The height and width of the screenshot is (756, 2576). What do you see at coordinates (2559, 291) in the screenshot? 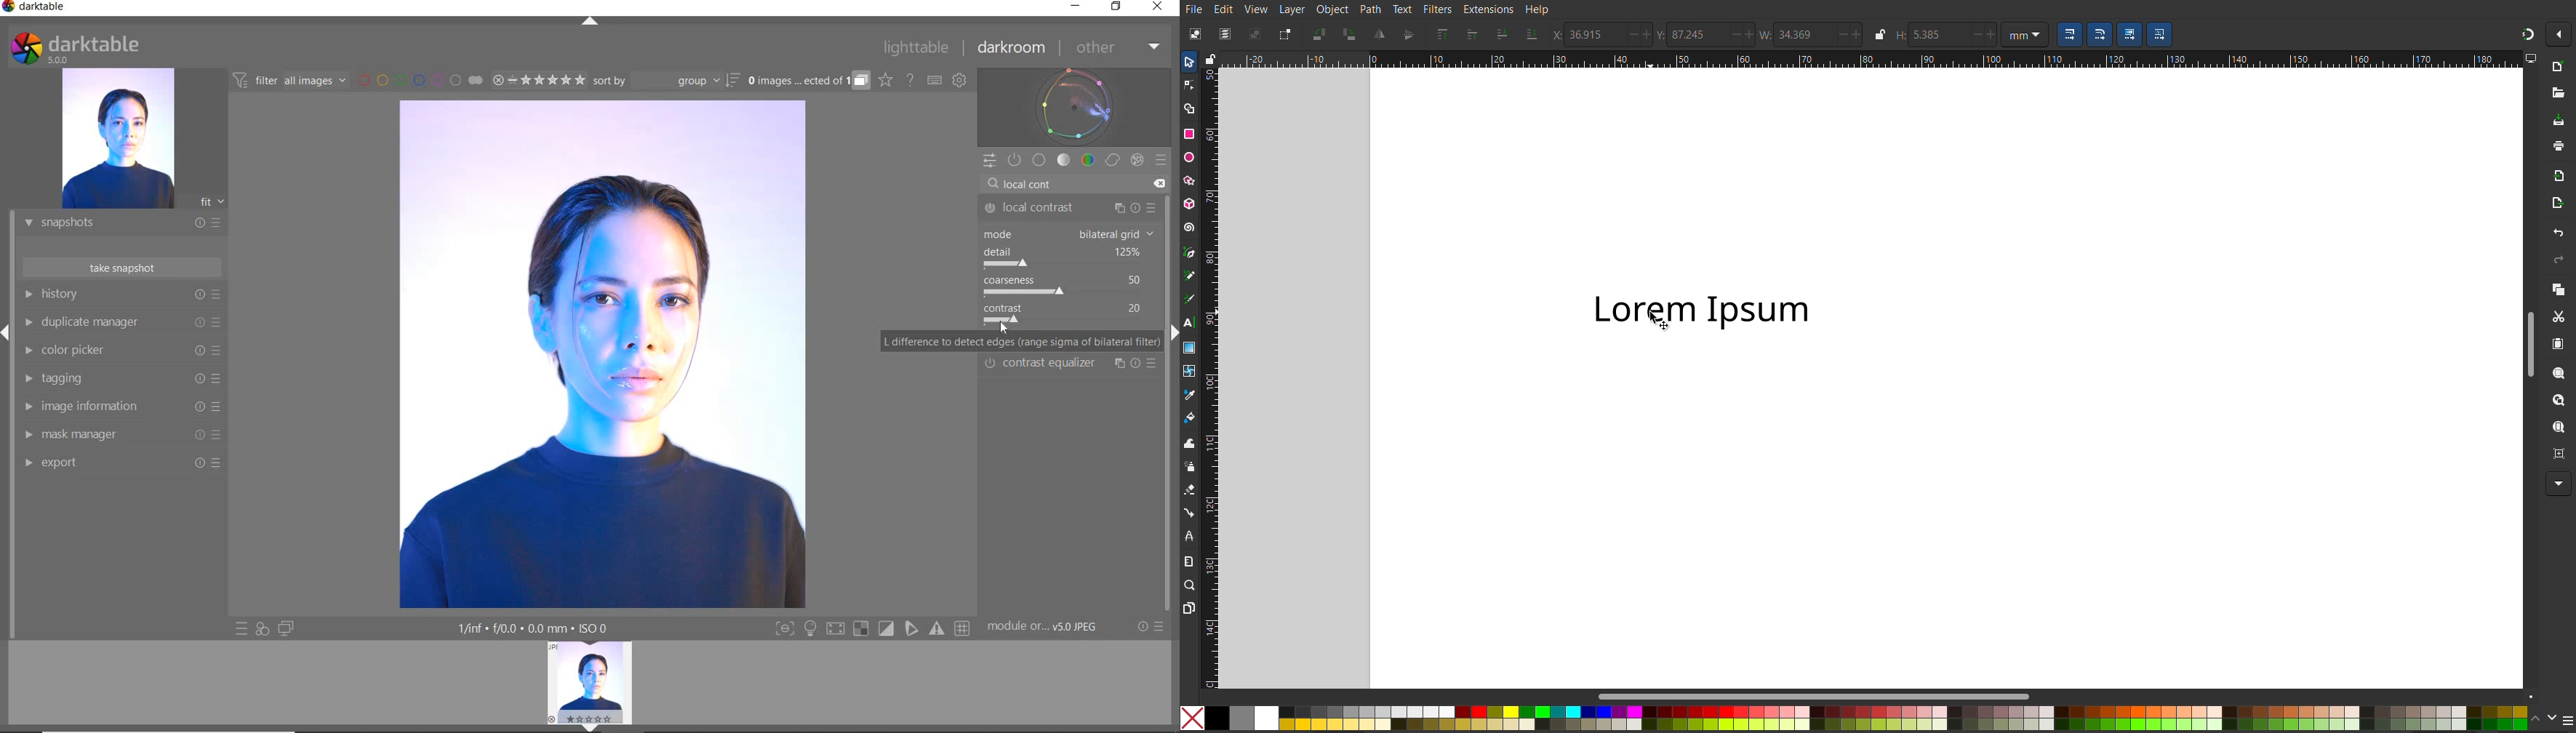
I see `Copy` at bounding box center [2559, 291].